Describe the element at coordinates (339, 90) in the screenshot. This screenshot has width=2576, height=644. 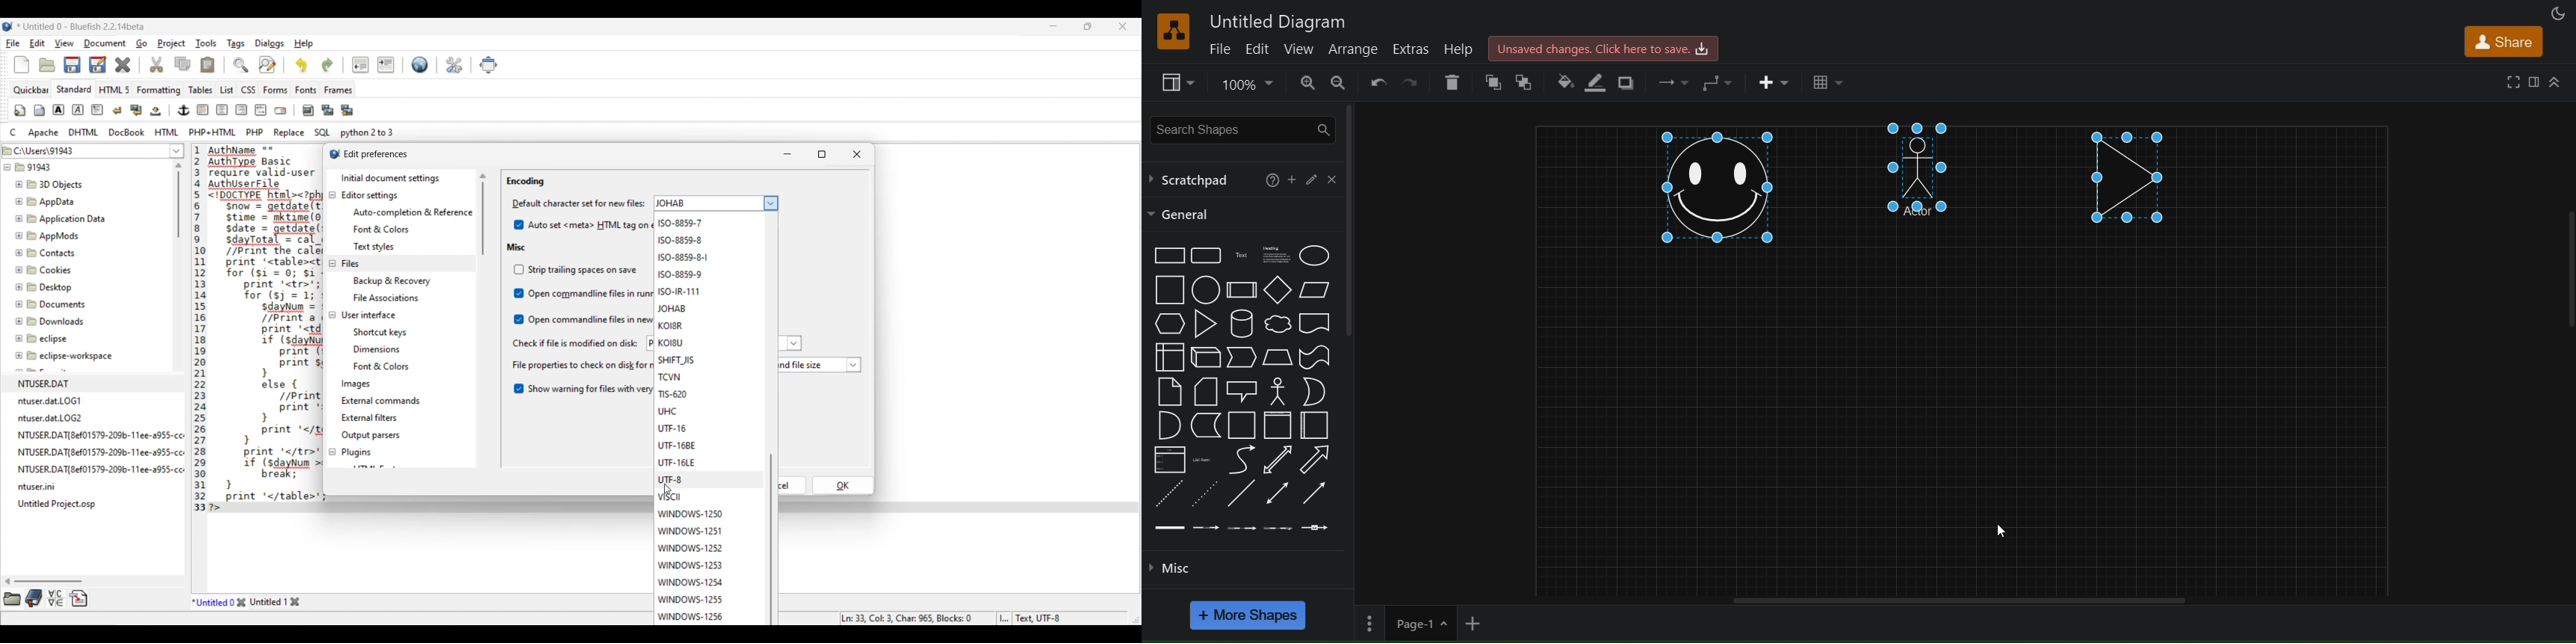
I see `Frames` at that location.